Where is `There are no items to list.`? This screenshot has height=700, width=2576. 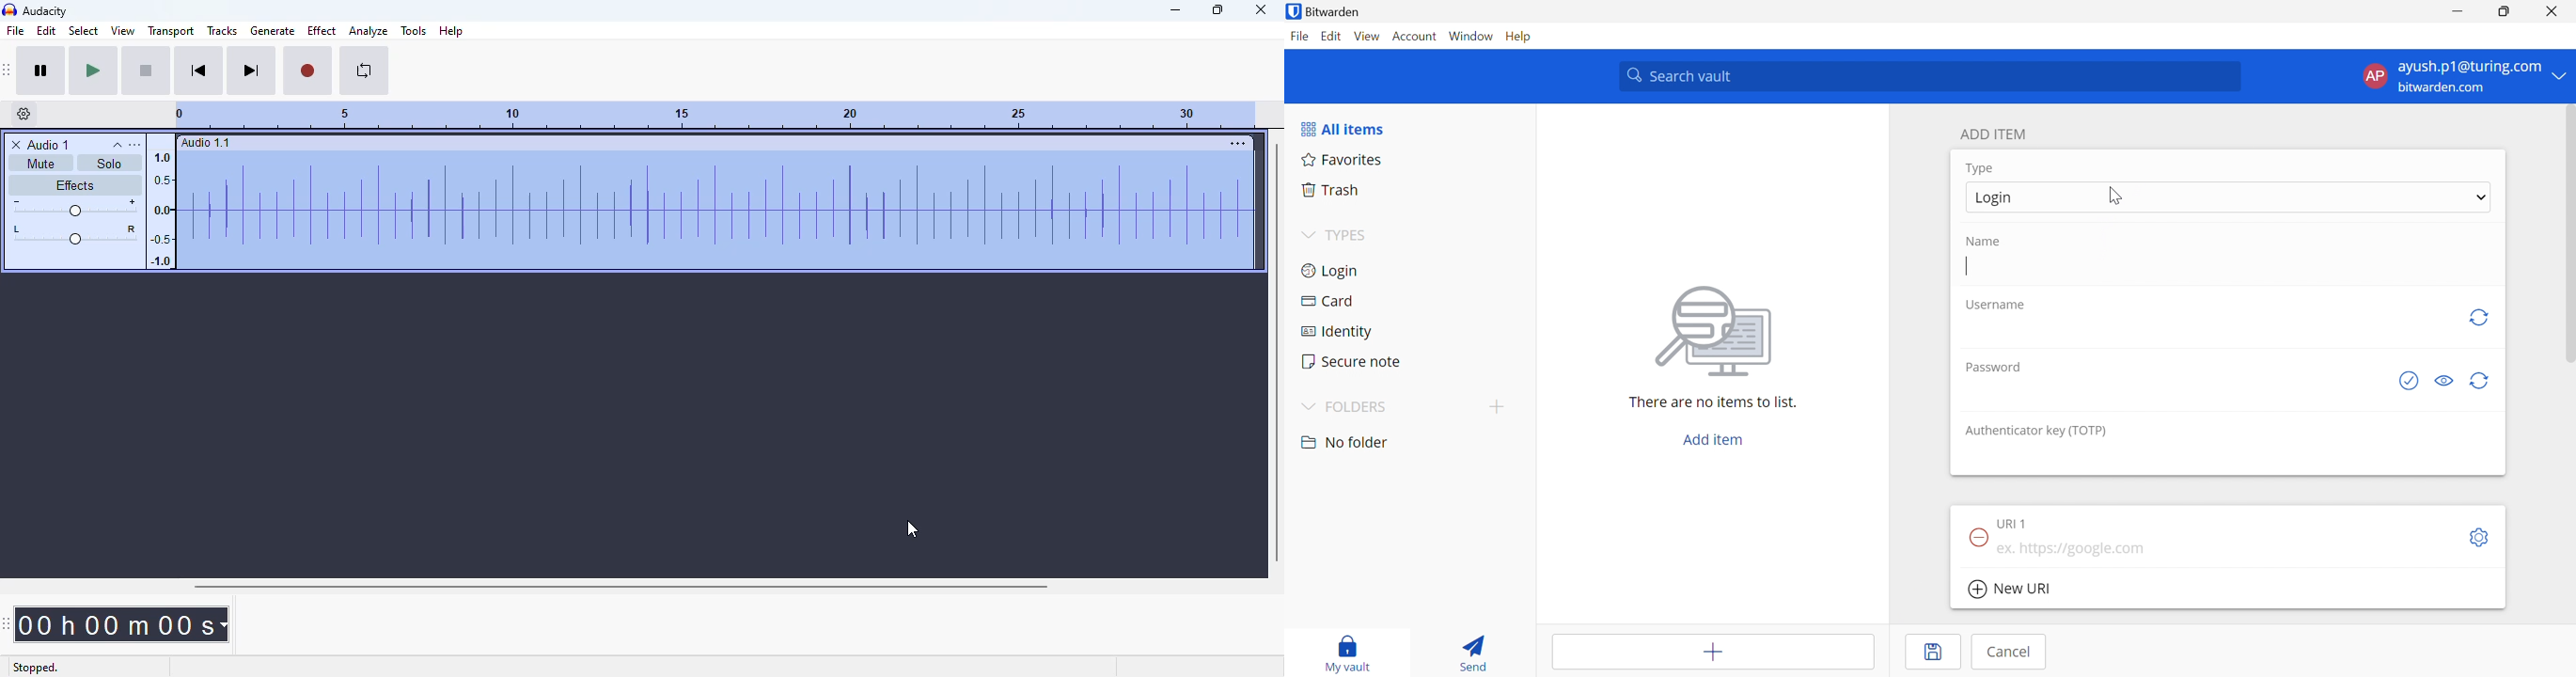 There are no items to list. is located at coordinates (1713, 402).